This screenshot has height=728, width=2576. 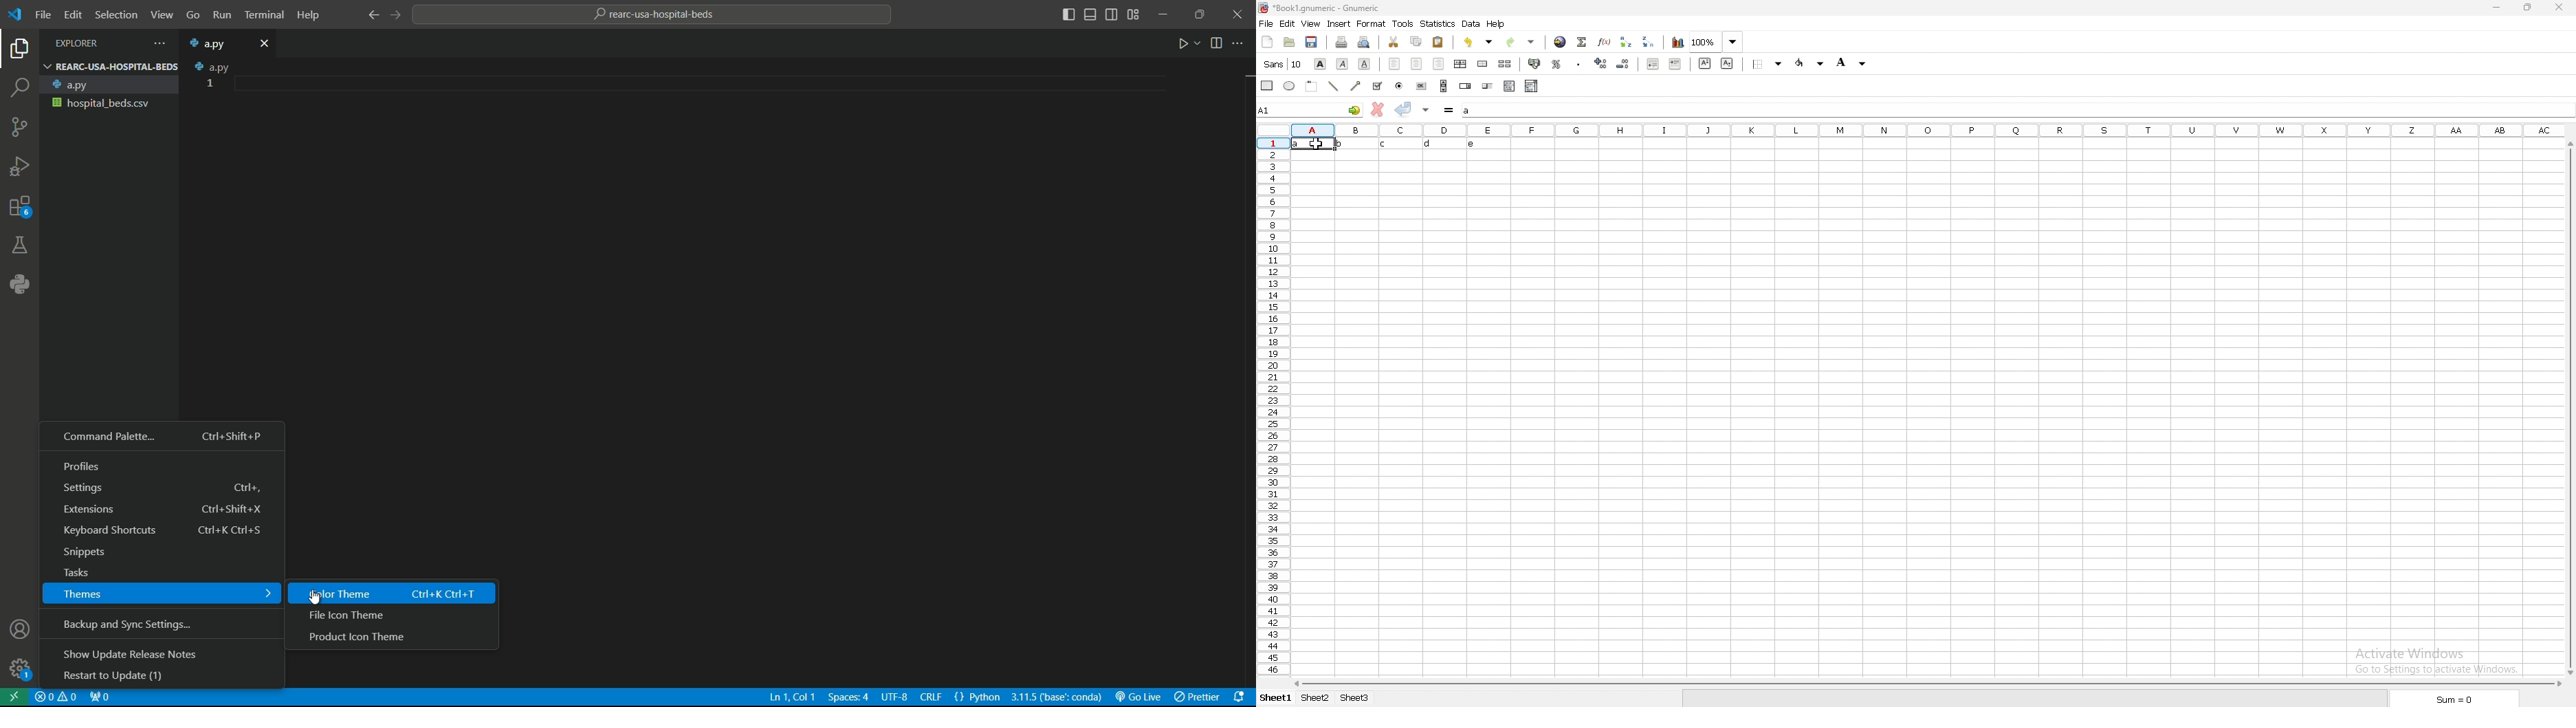 I want to click on select end of line sequence, so click(x=933, y=698).